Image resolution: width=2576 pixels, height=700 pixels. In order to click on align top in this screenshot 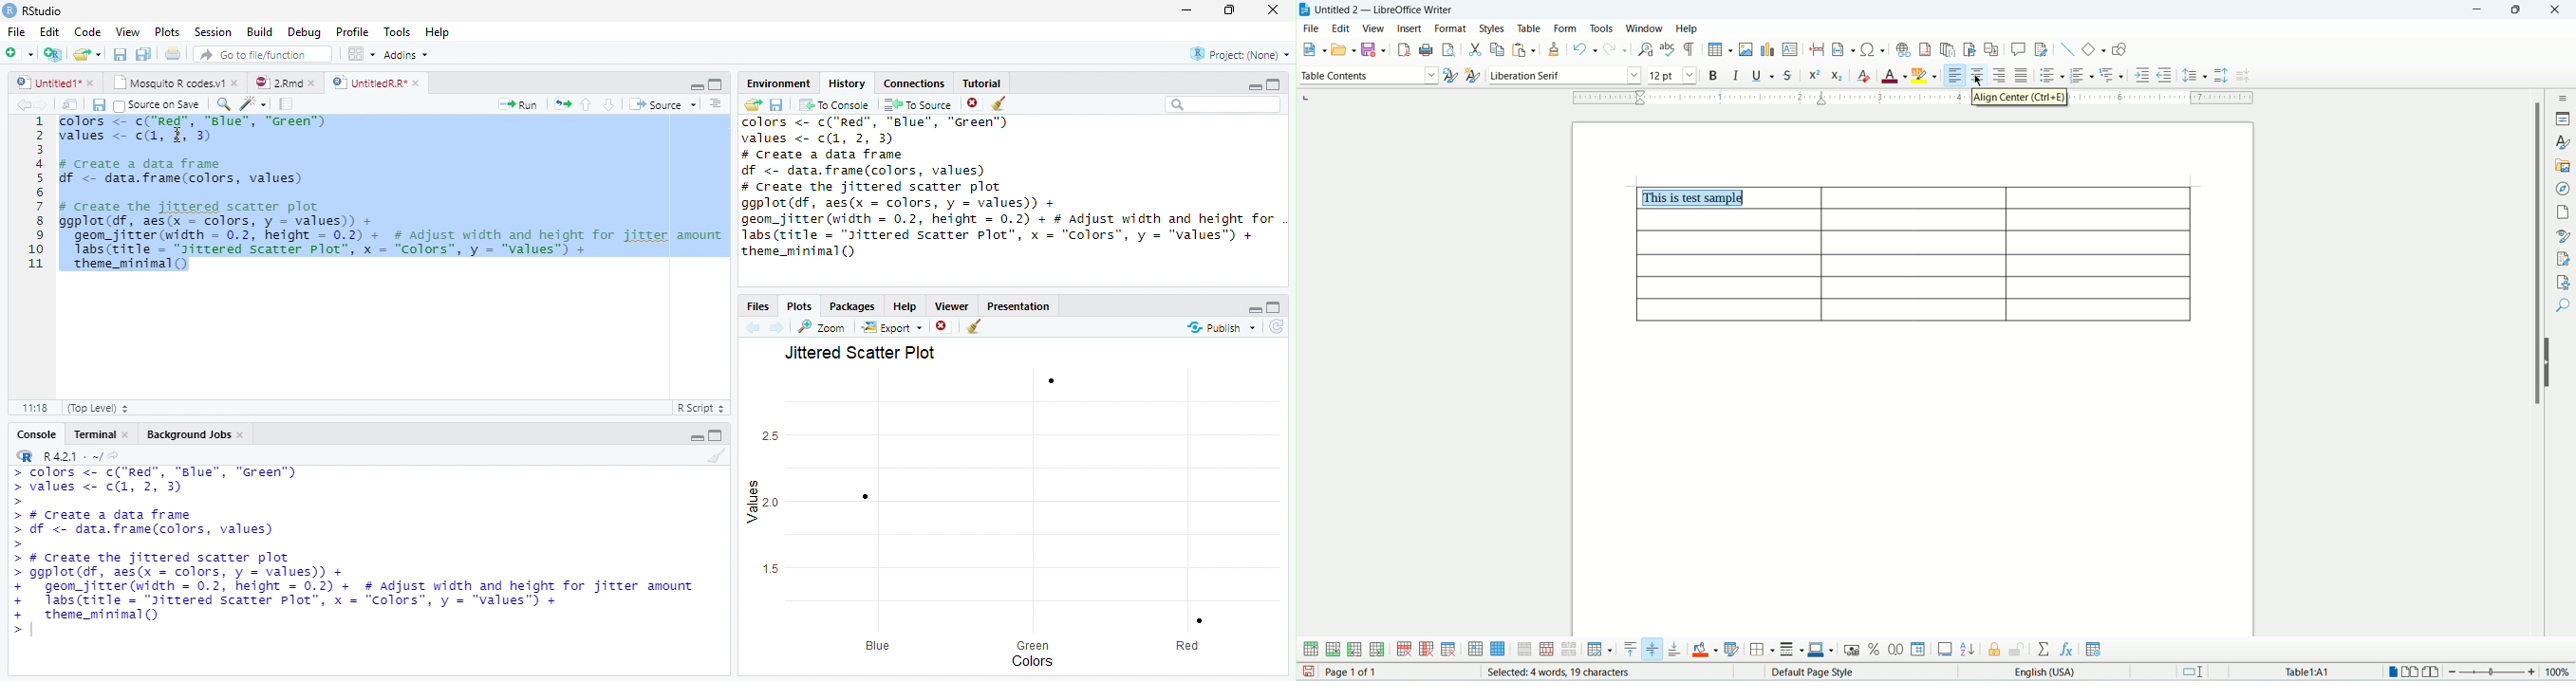, I will do `click(1629, 650)`.